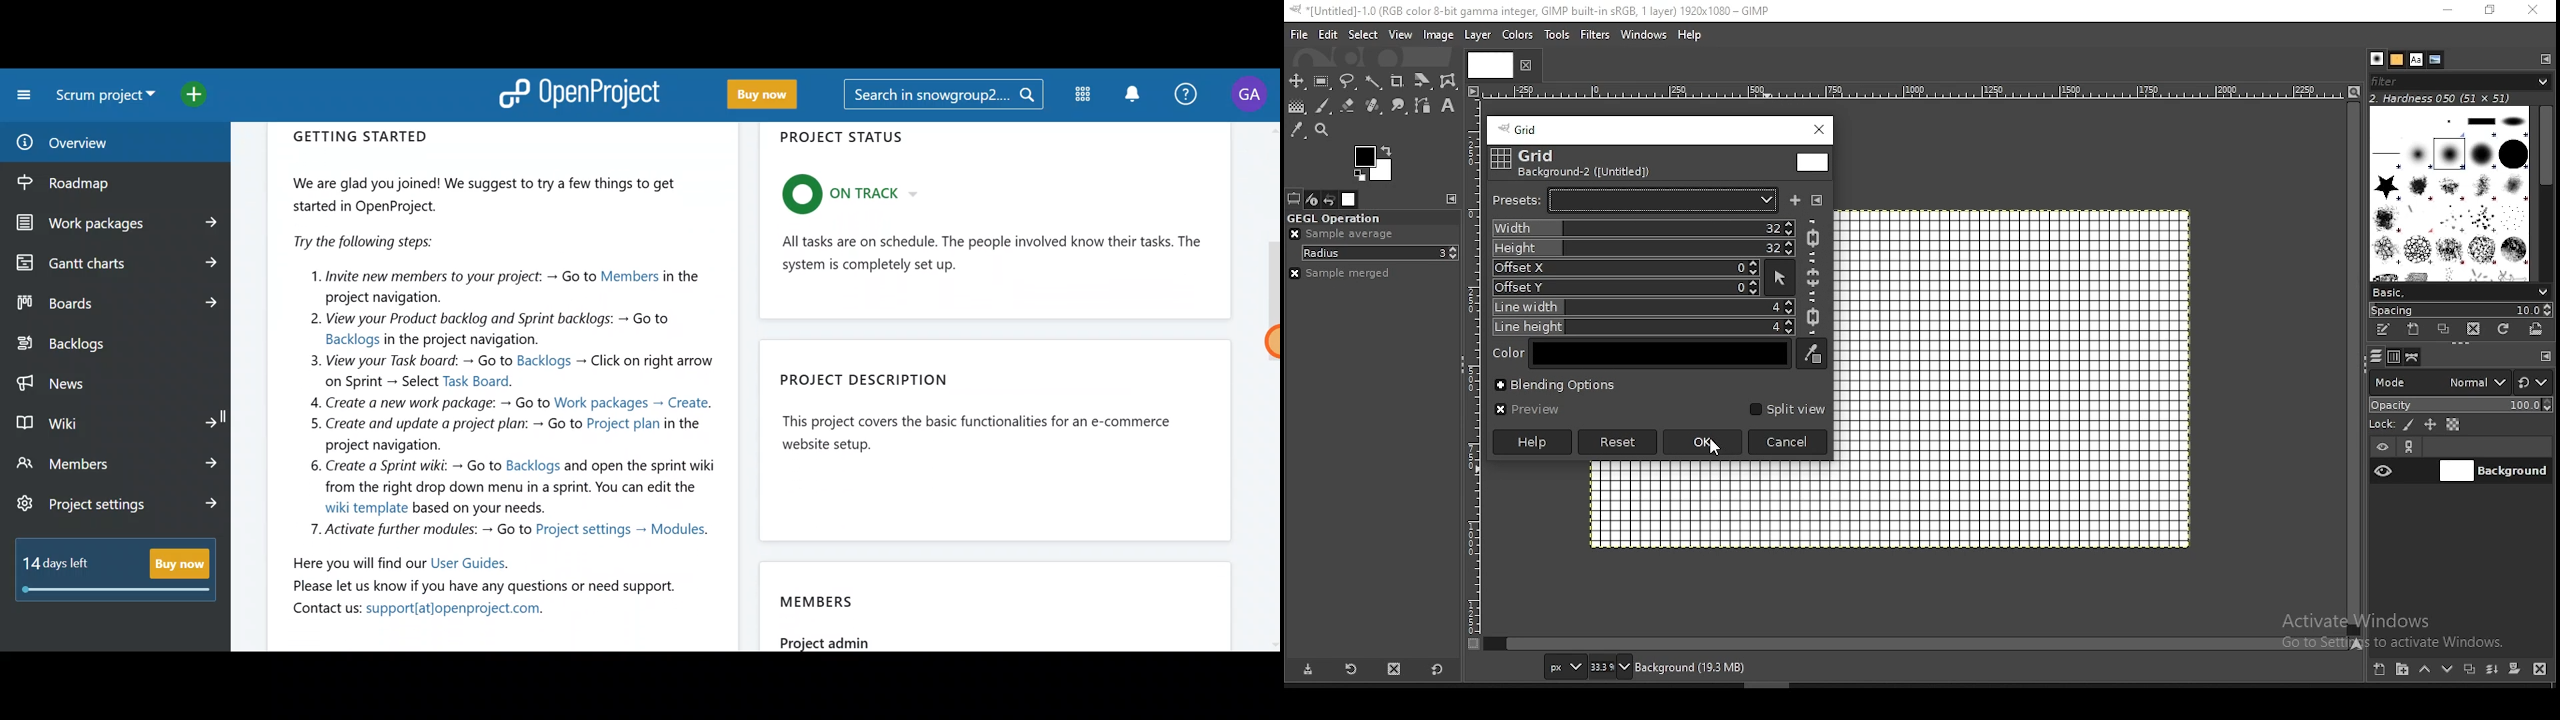 This screenshot has width=2576, height=728. What do you see at coordinates (2382, 444) in the screenshot?
I see `layer visibility` at bounding box center [2382, 444].